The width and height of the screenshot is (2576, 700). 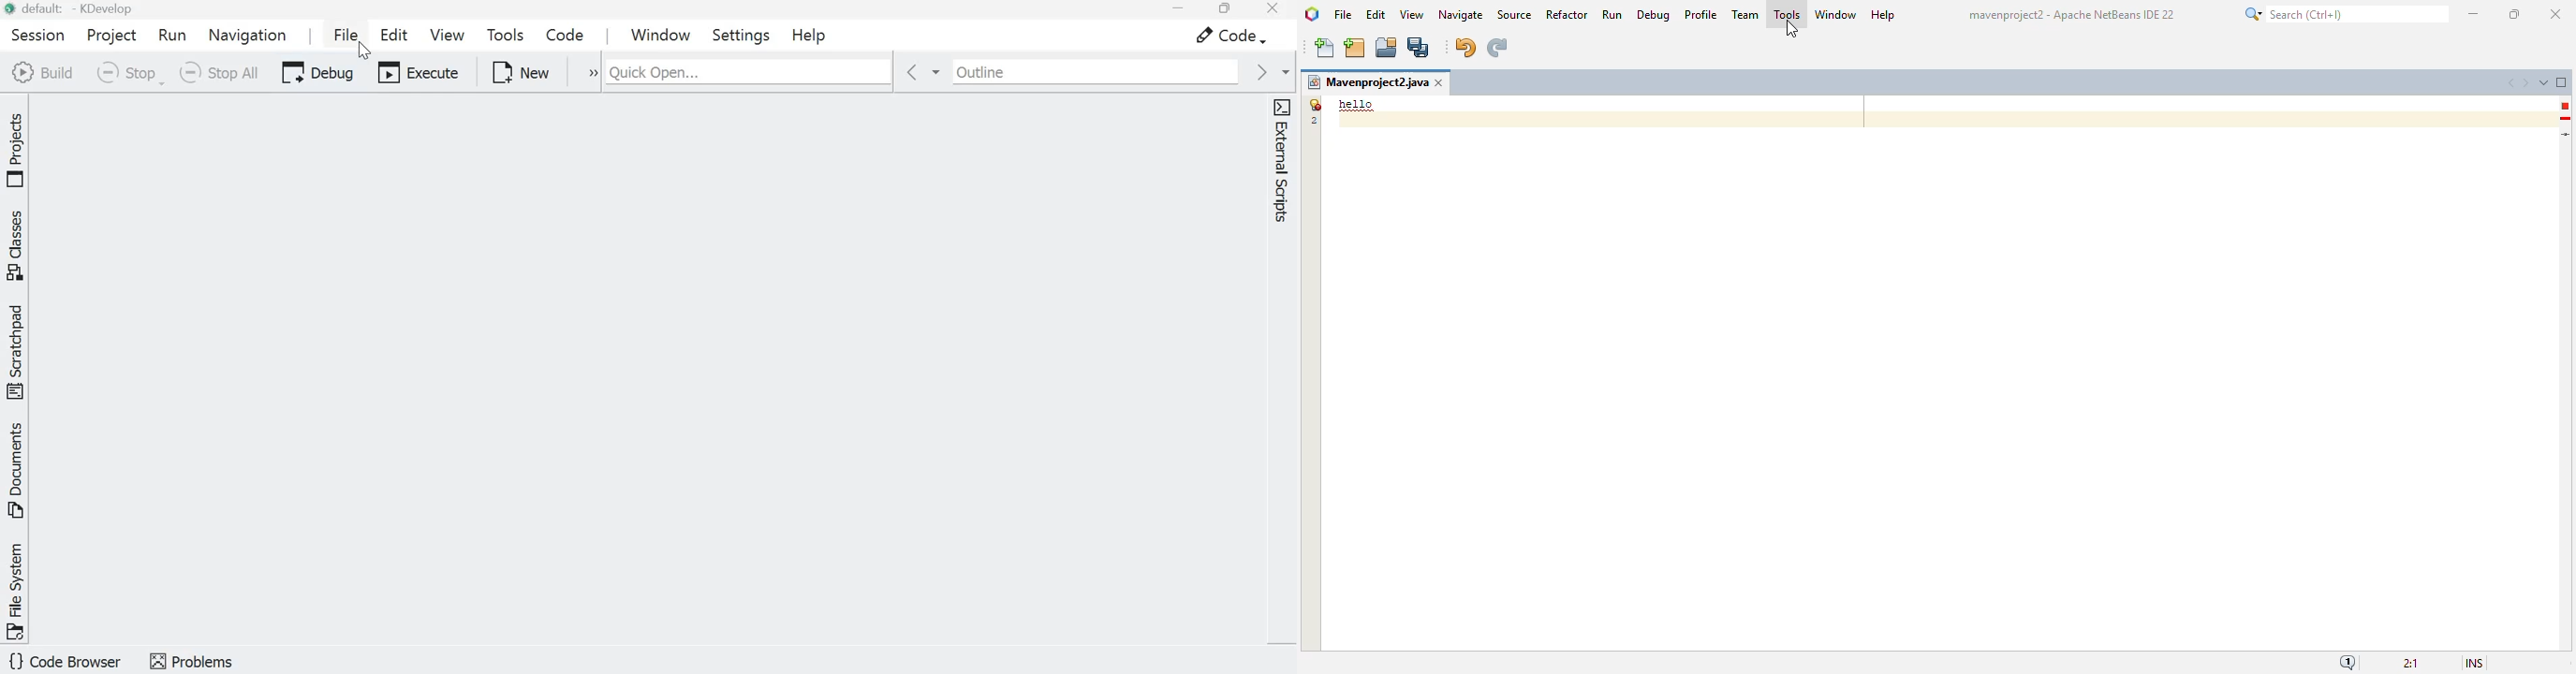 What do you see at coordinates (2562, 81) in the screenshot?
I see `maximize window` at bounding box center [2562, 81].